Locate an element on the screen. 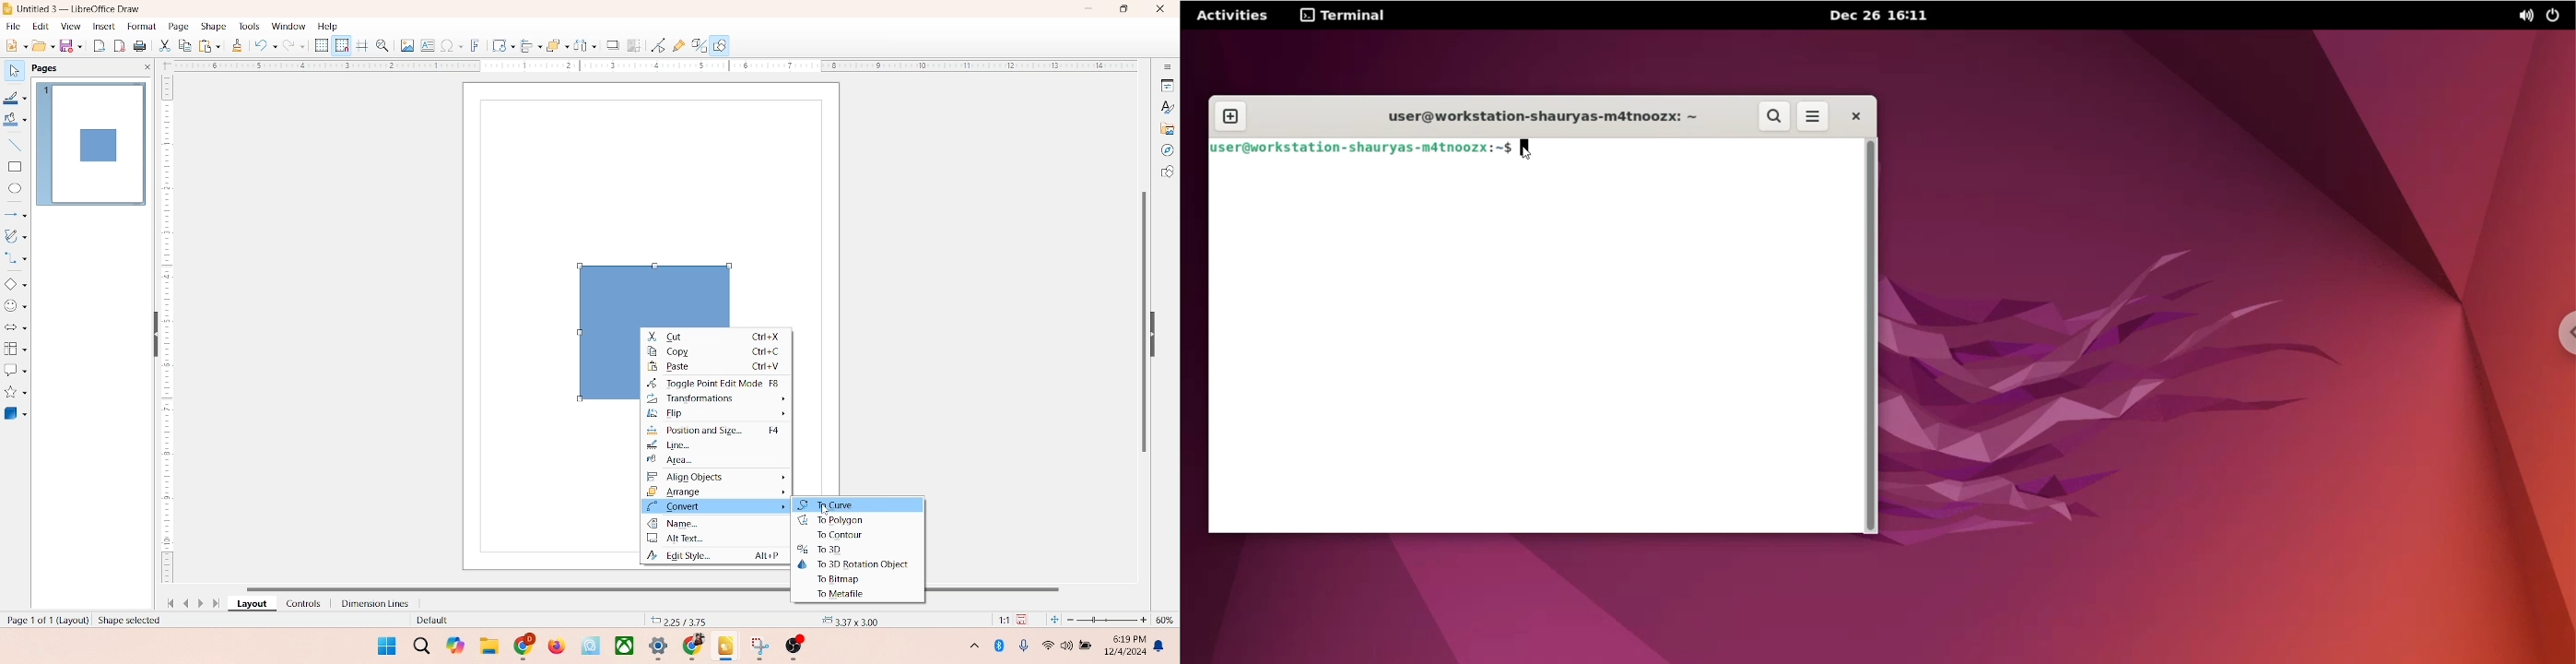  edit style is located at coordinates (712, 557).